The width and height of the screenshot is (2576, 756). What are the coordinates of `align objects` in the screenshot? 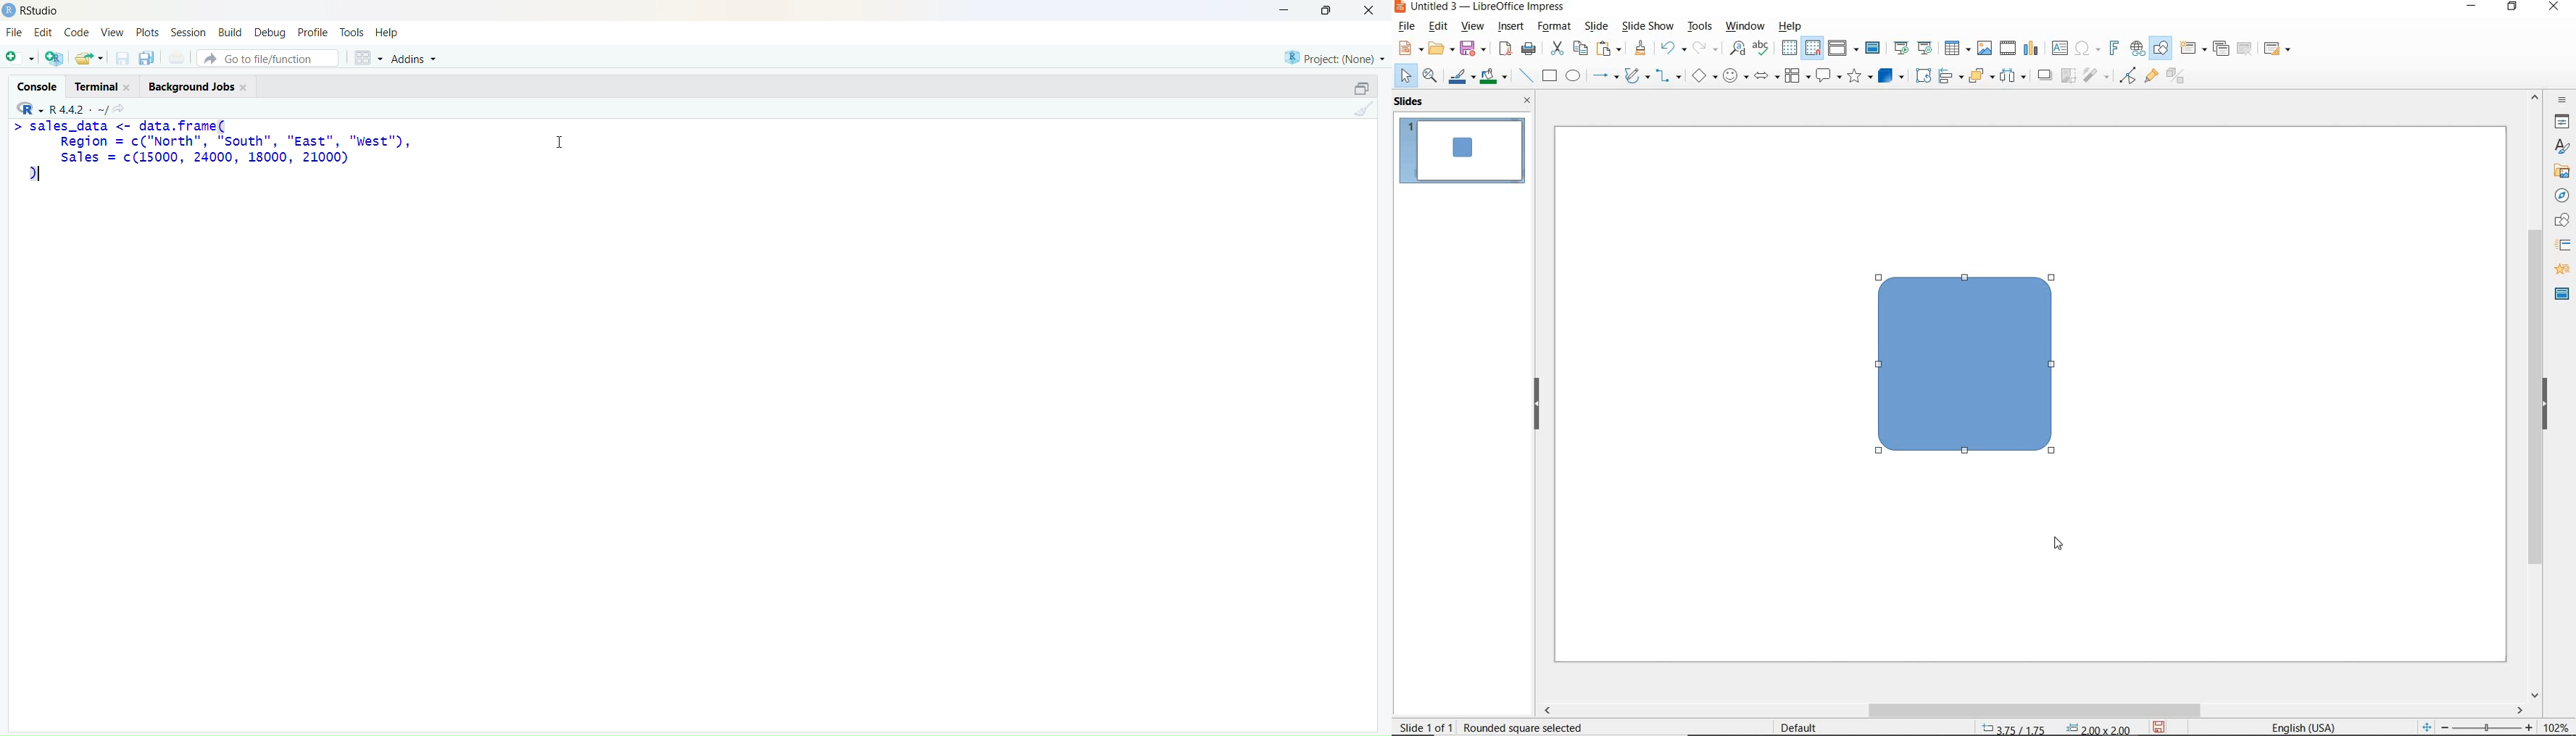 It's located at (1951, 78).